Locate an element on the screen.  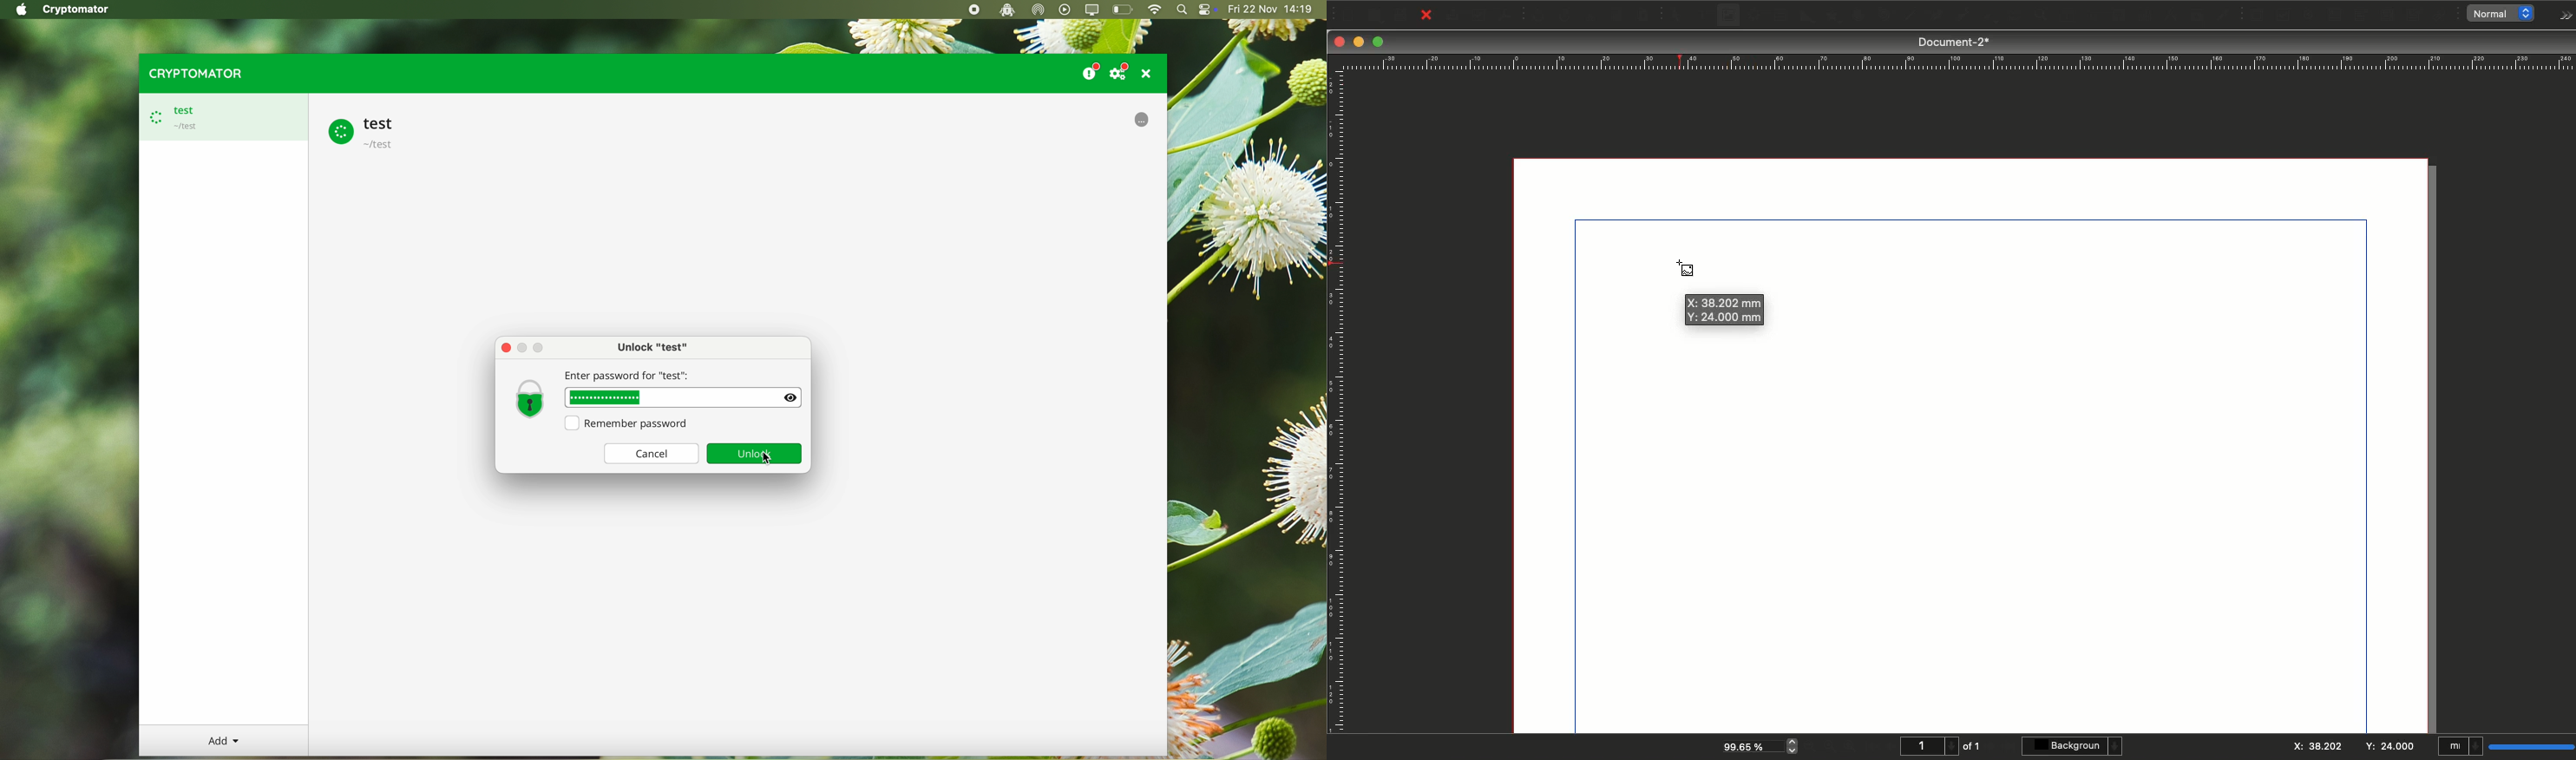
Shape is located at coordinates (1808, 16).